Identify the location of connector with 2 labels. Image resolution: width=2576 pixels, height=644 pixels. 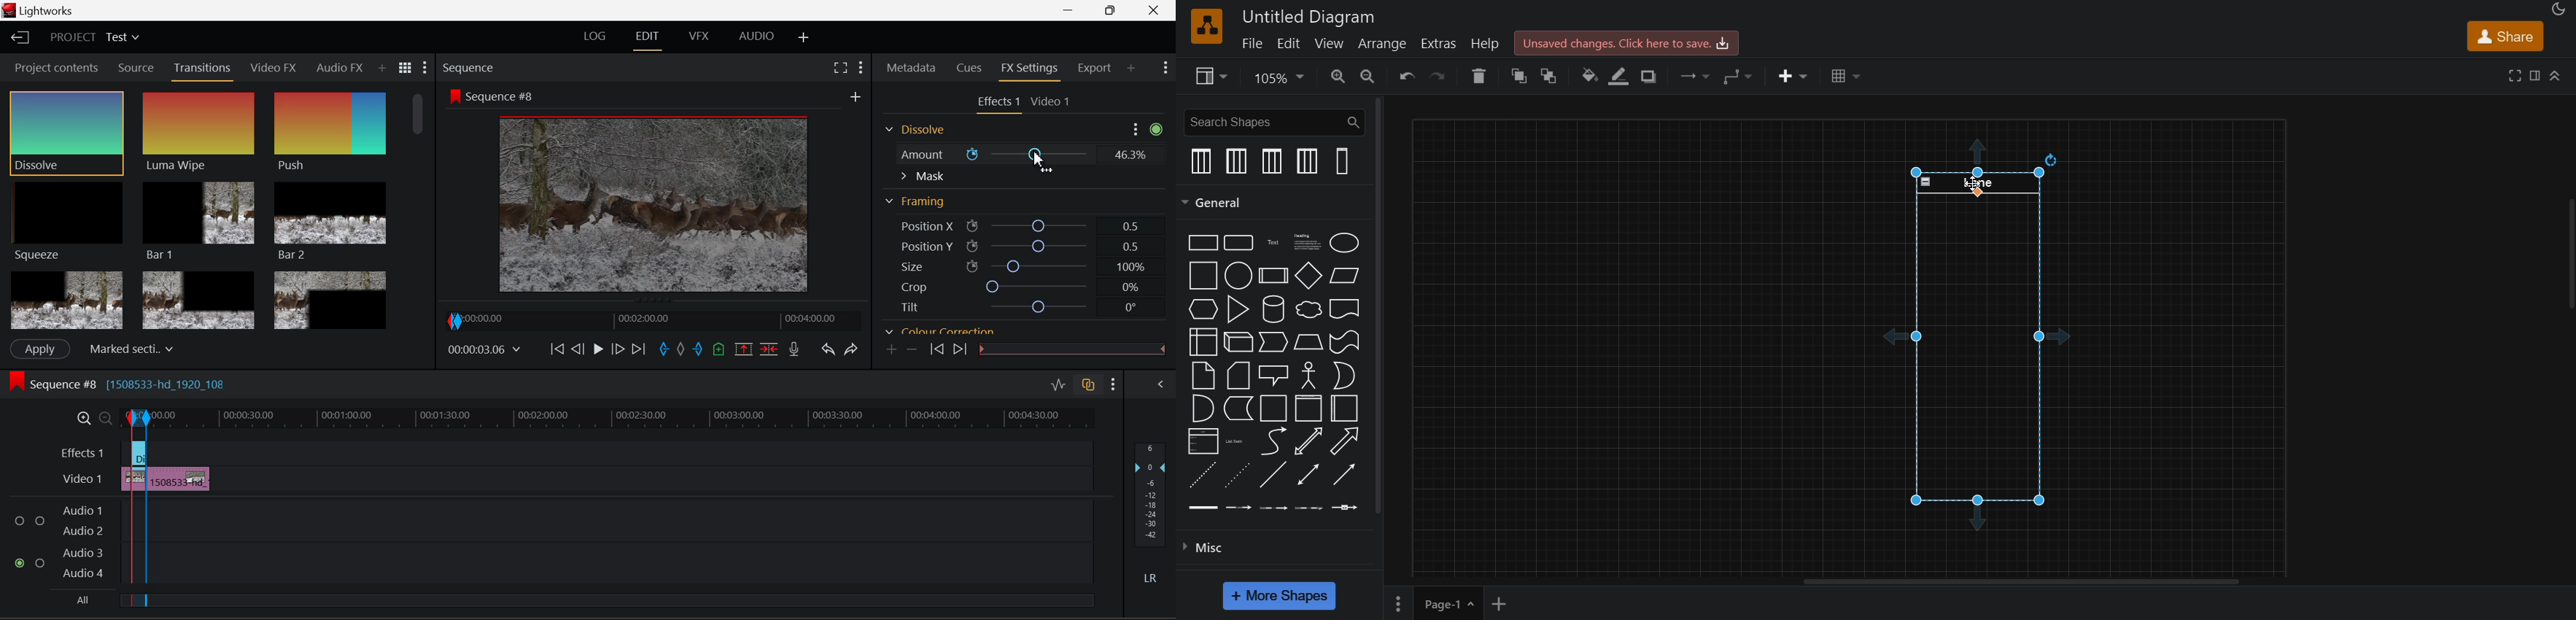
(1275, 508).